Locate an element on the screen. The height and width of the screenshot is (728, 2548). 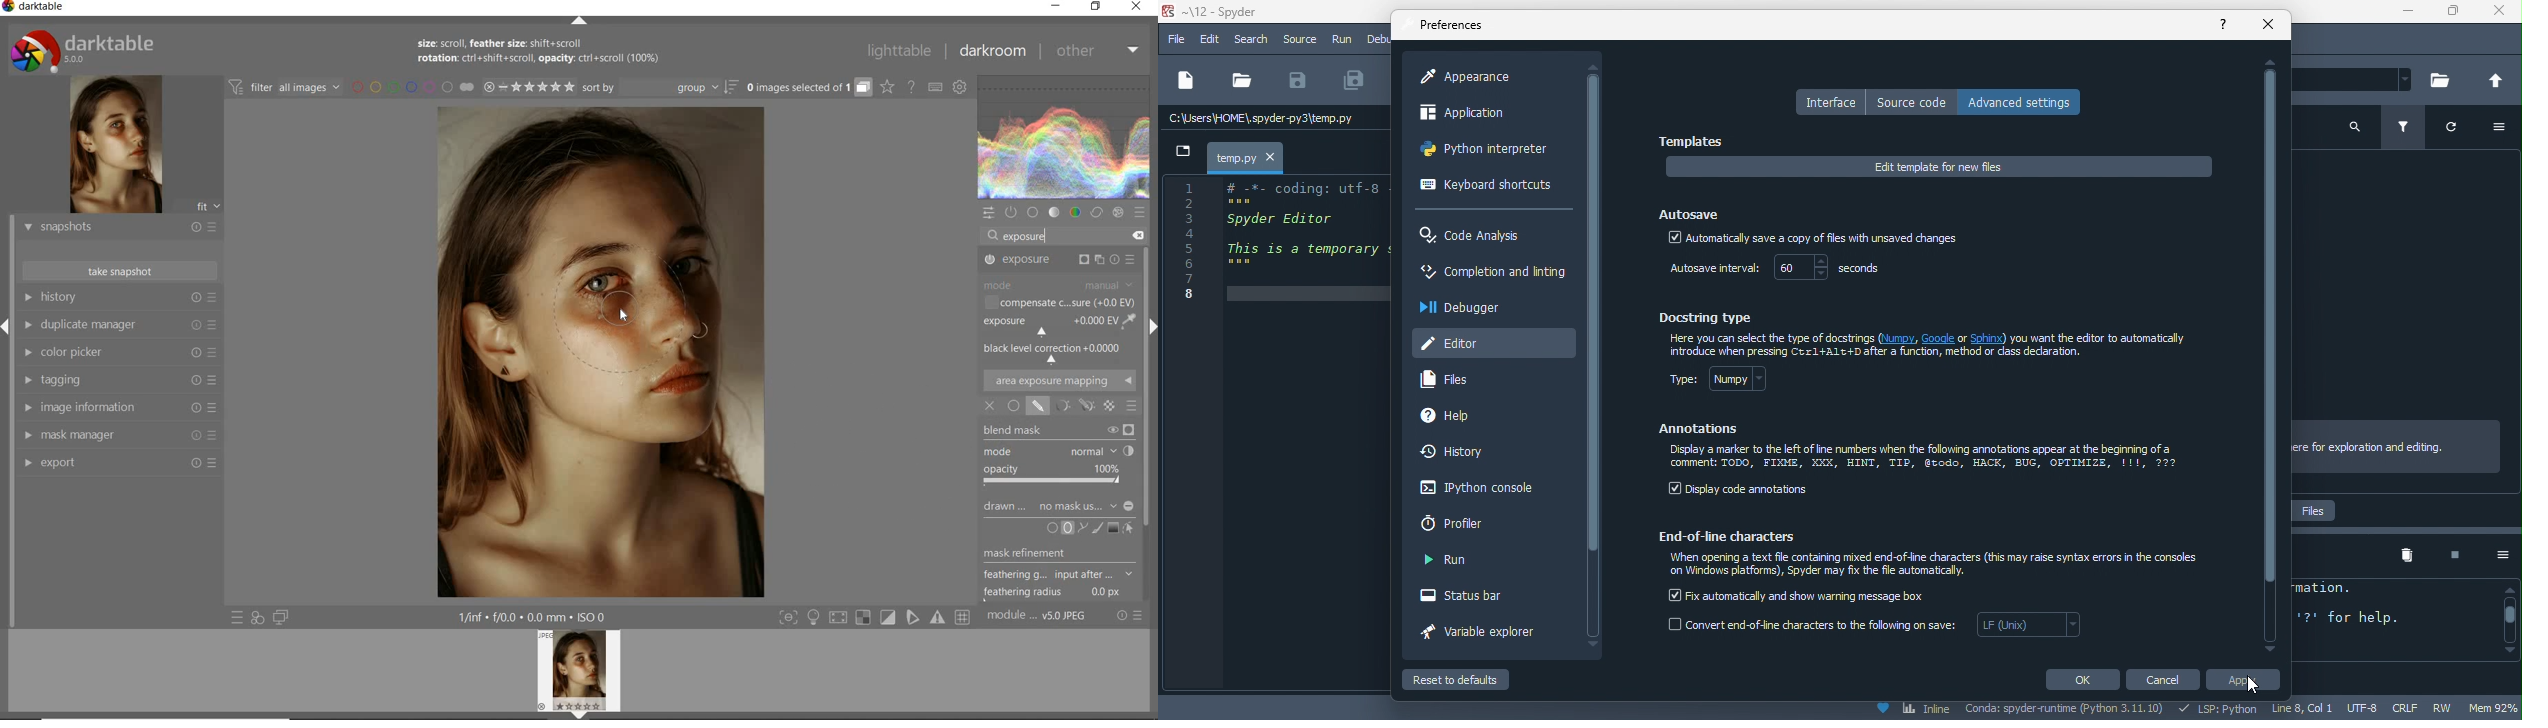
AREA EXPOSURE MAPPING is located at coordinates (1059, 381).